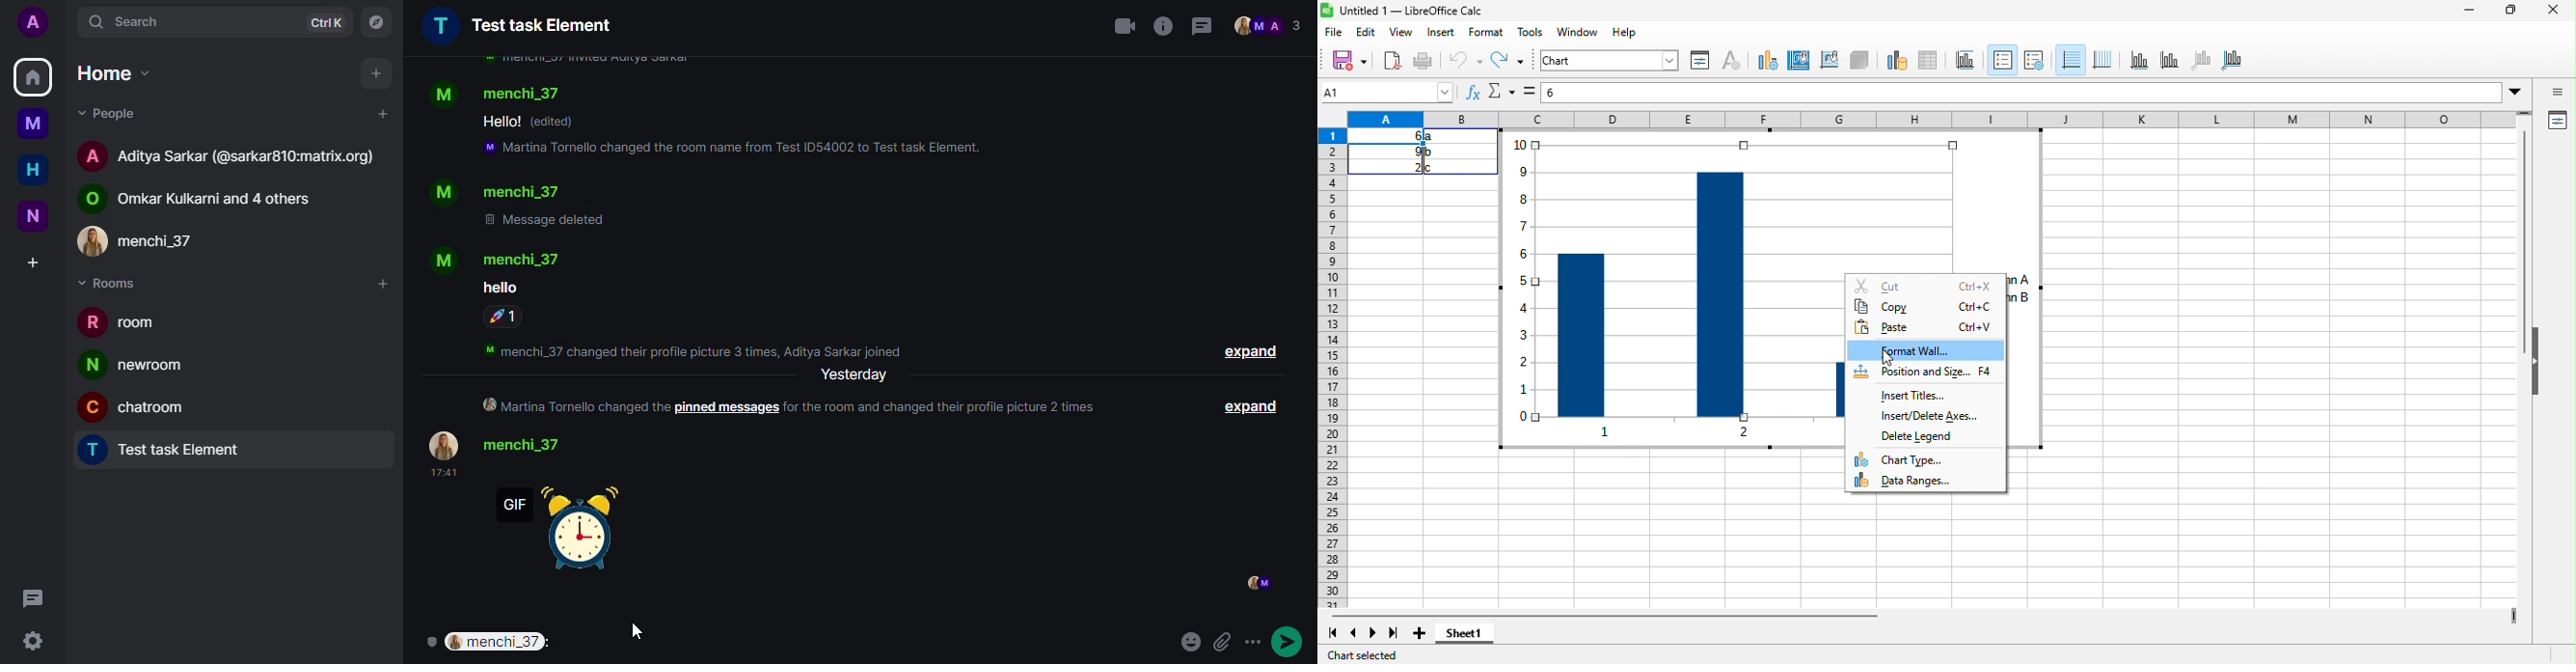  I want to click on insert, so click(1442, 32).